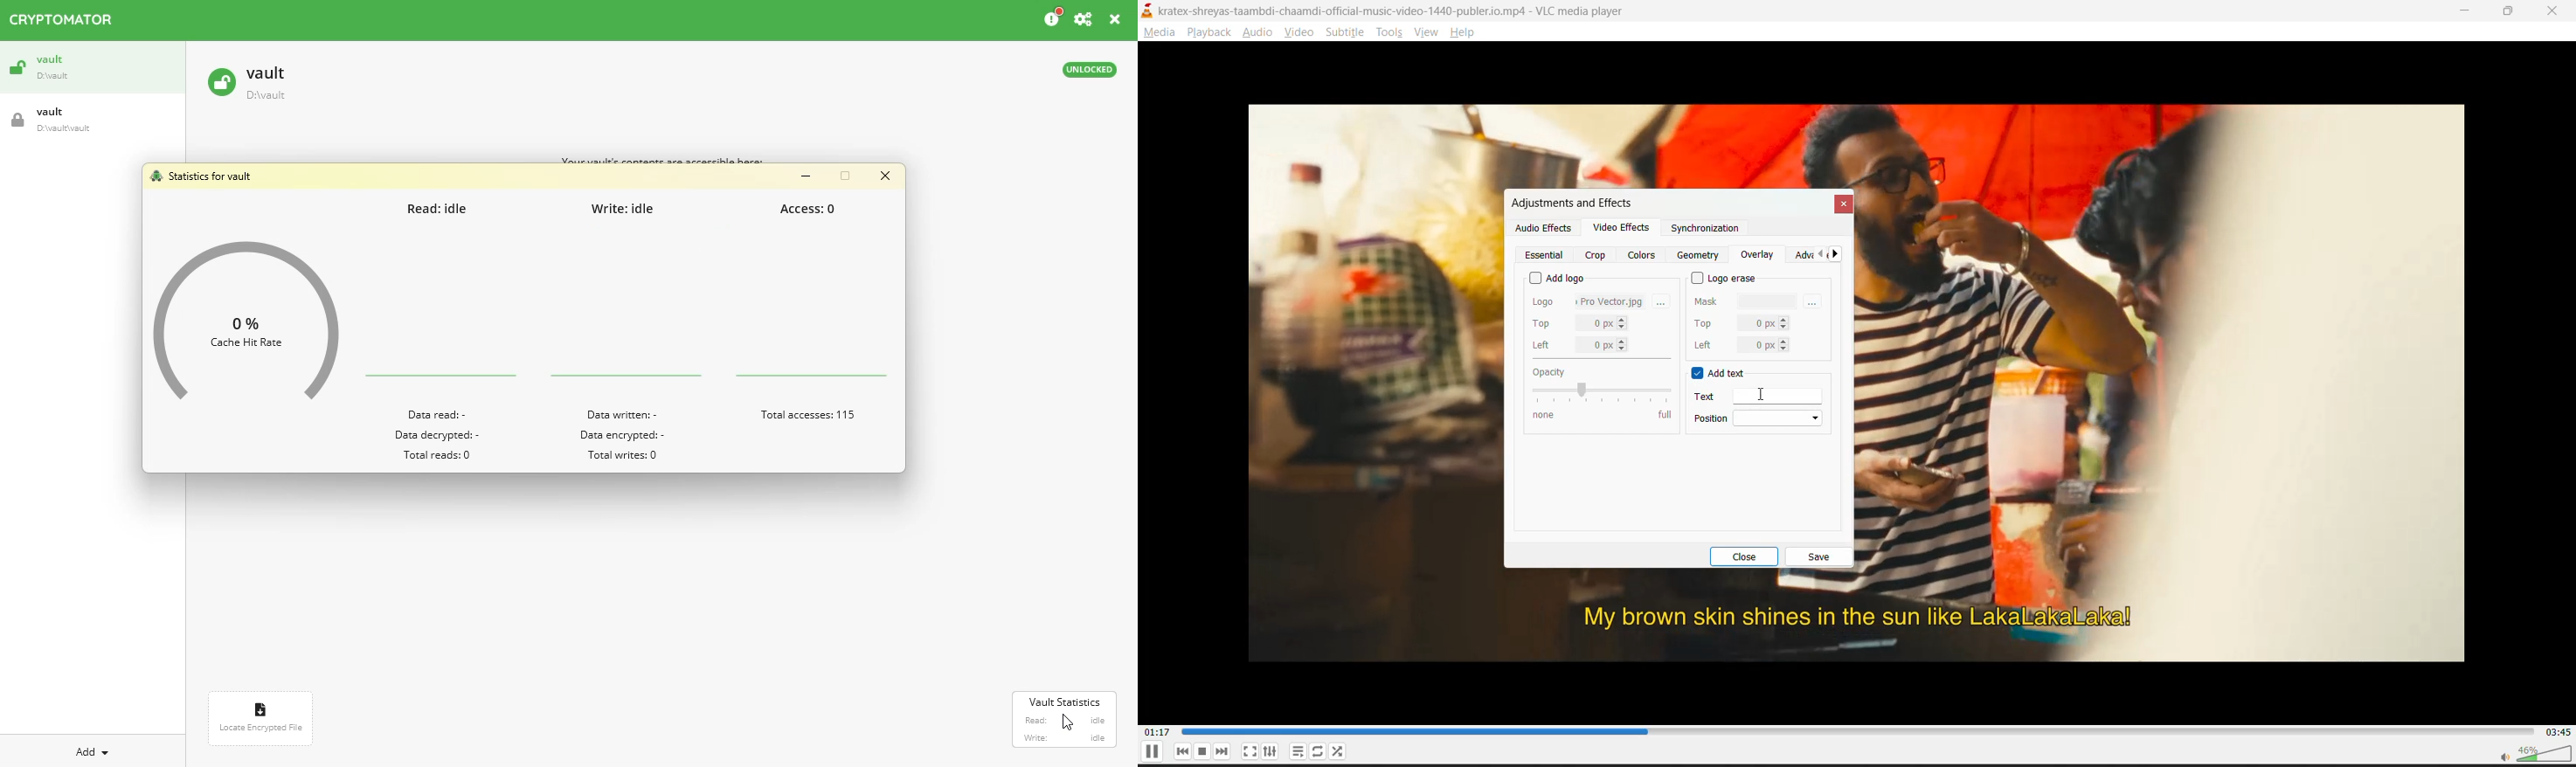 The height and width of the screenshot is (784, 2576). I want to click on next, so click(1839, 255).